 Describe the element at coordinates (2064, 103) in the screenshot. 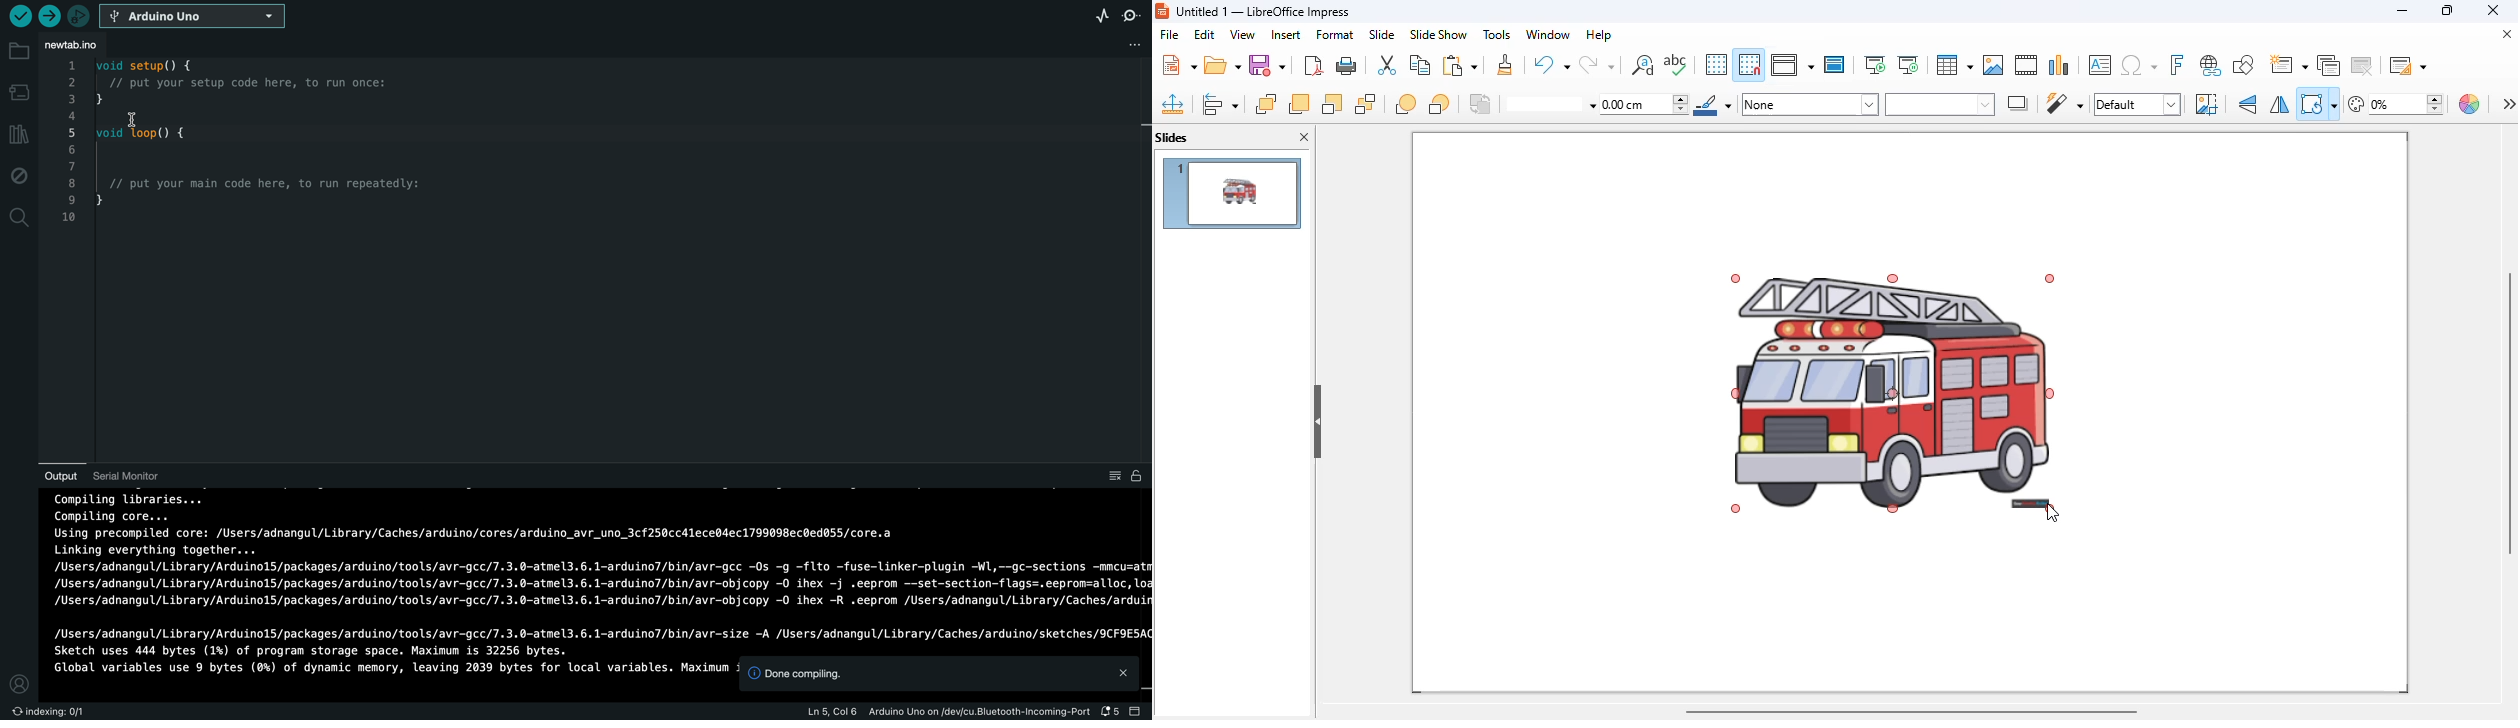

I see `filter` at that location.